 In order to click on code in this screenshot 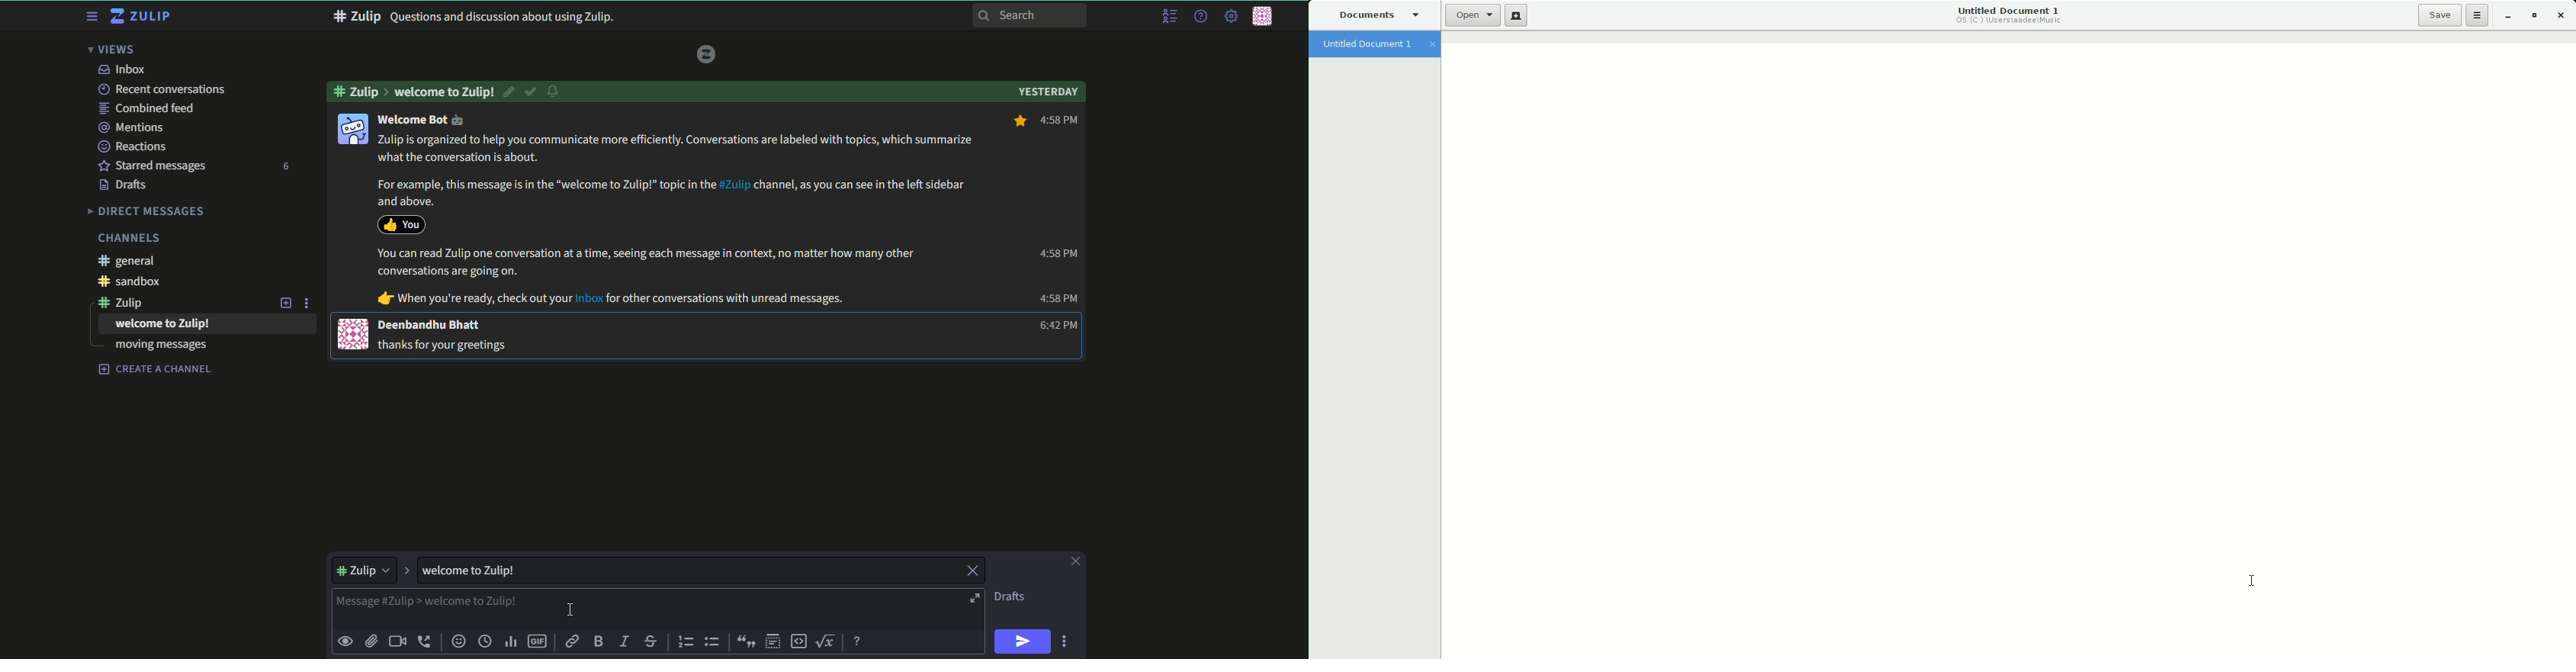, I will do `click(799, 641)`.